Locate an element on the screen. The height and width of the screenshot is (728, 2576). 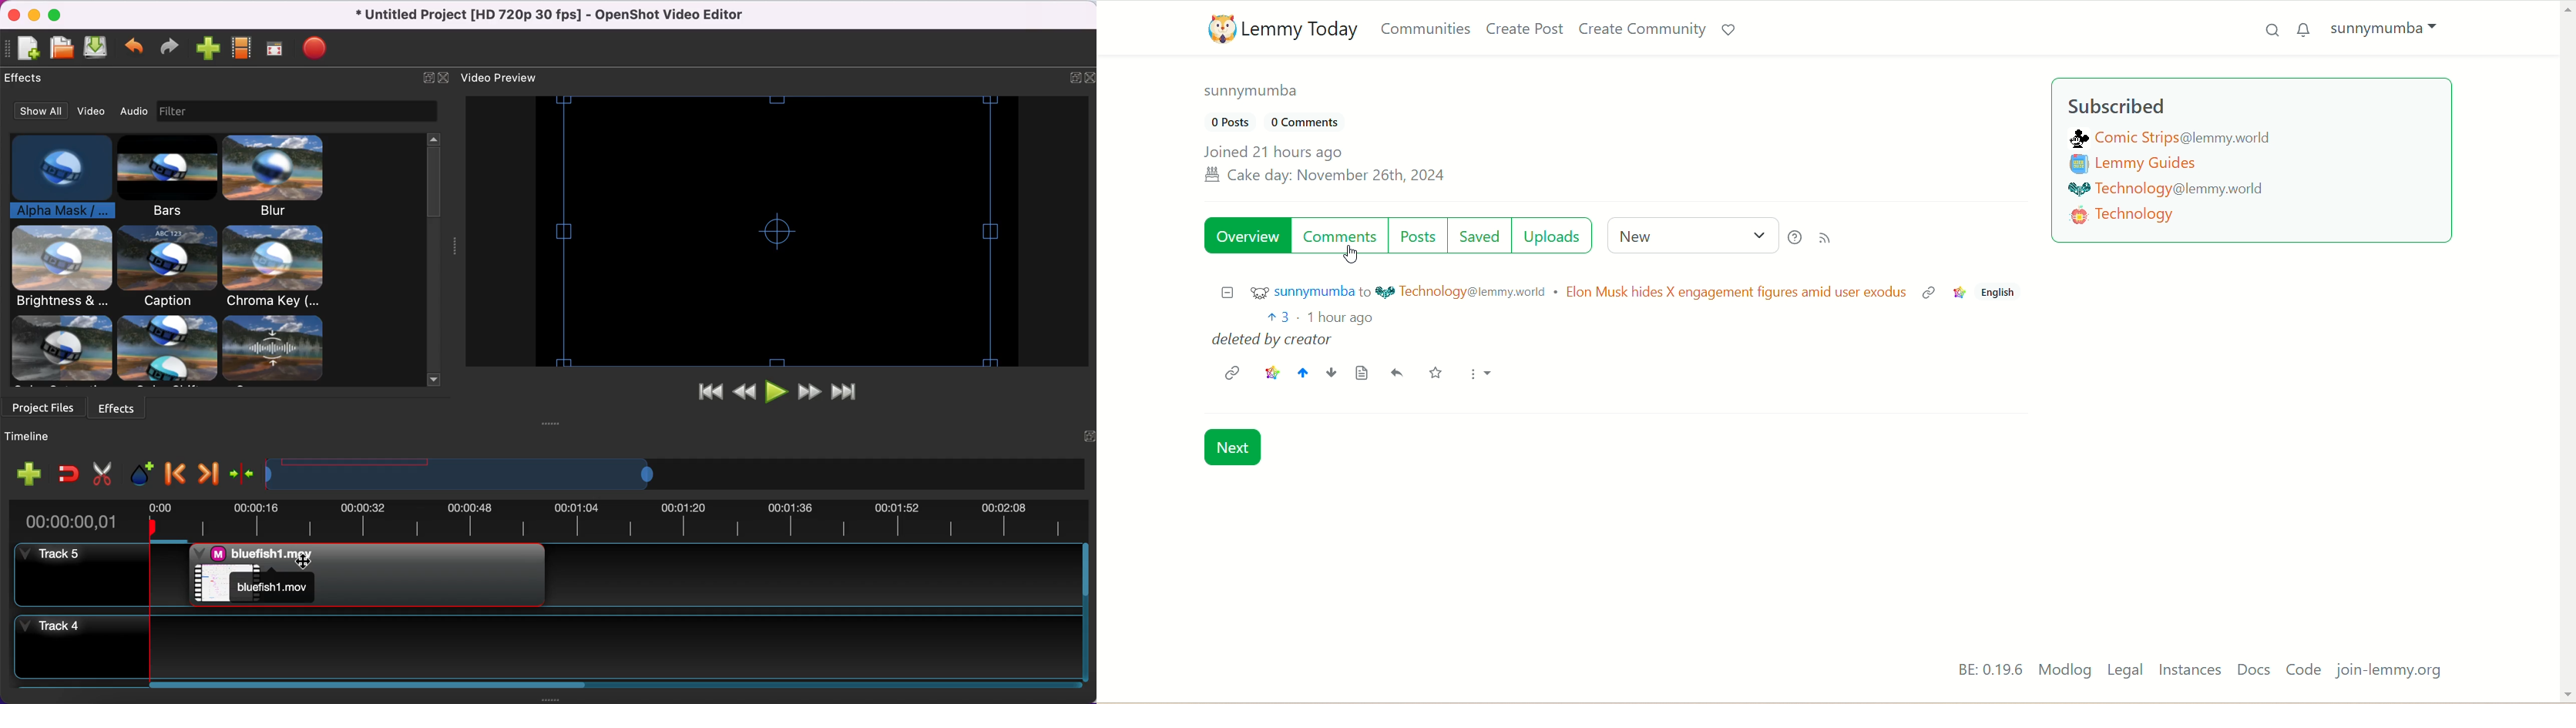
join-lemmy.org is located at coordinates (2390, 671).